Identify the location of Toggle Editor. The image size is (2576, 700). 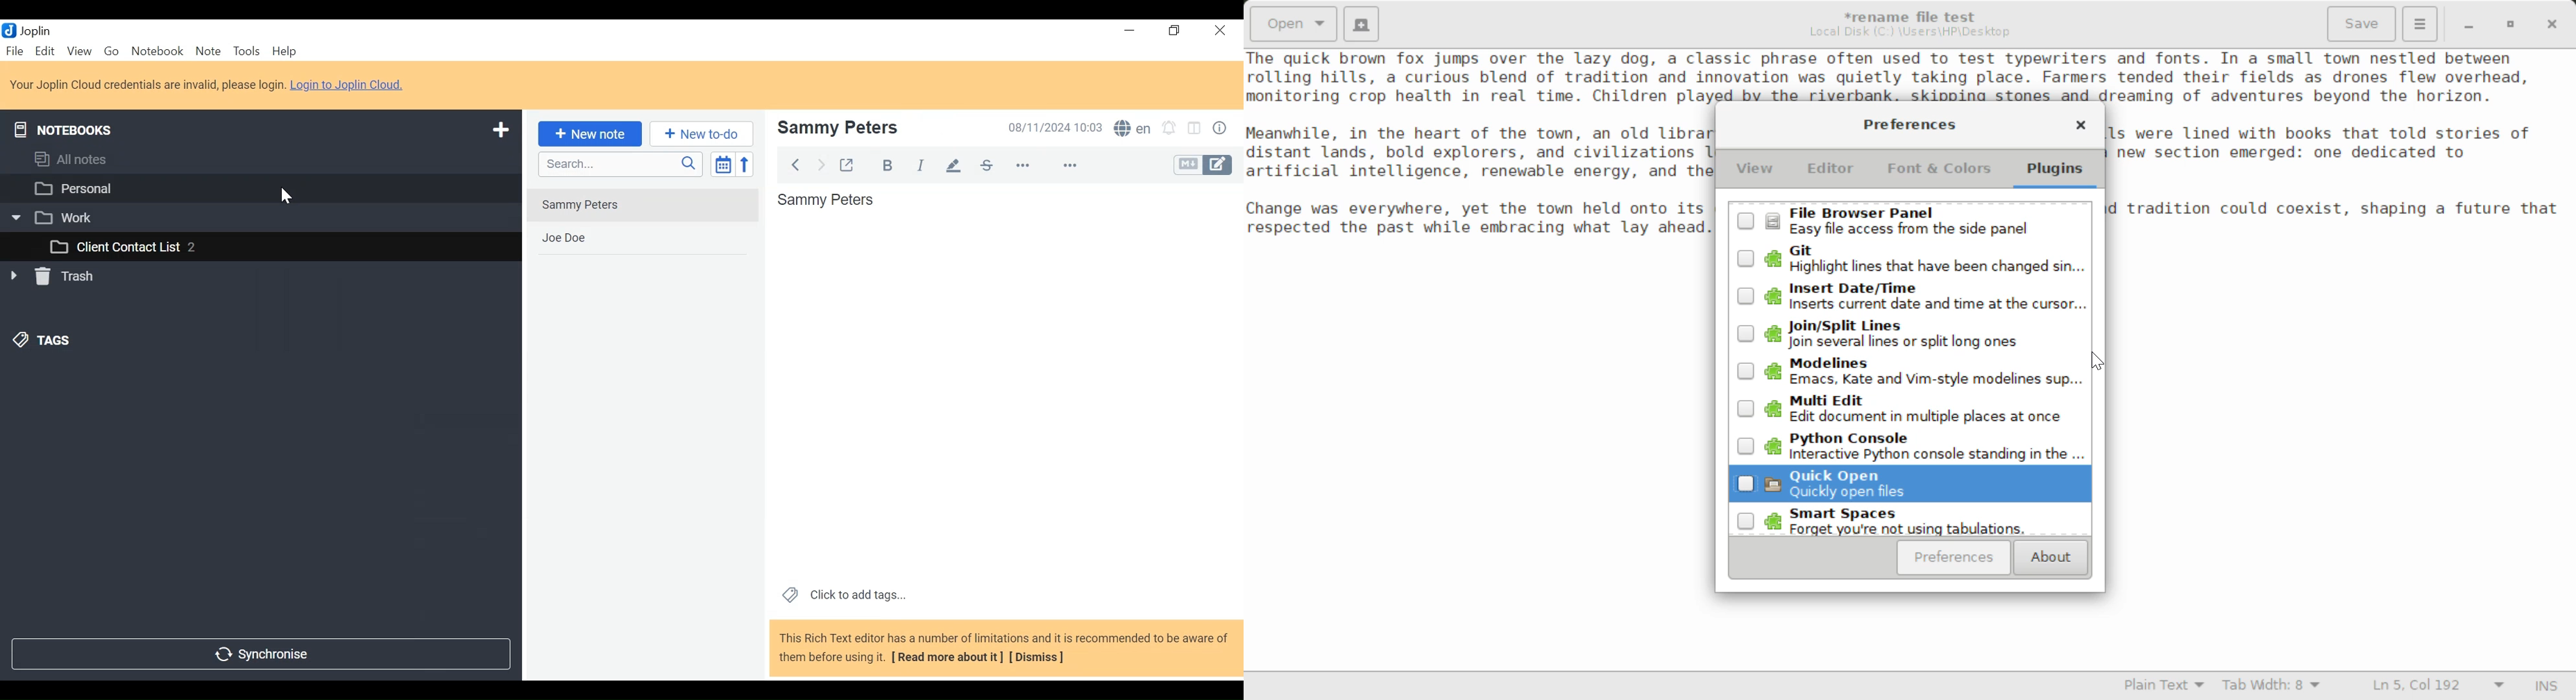
(1201, 165).